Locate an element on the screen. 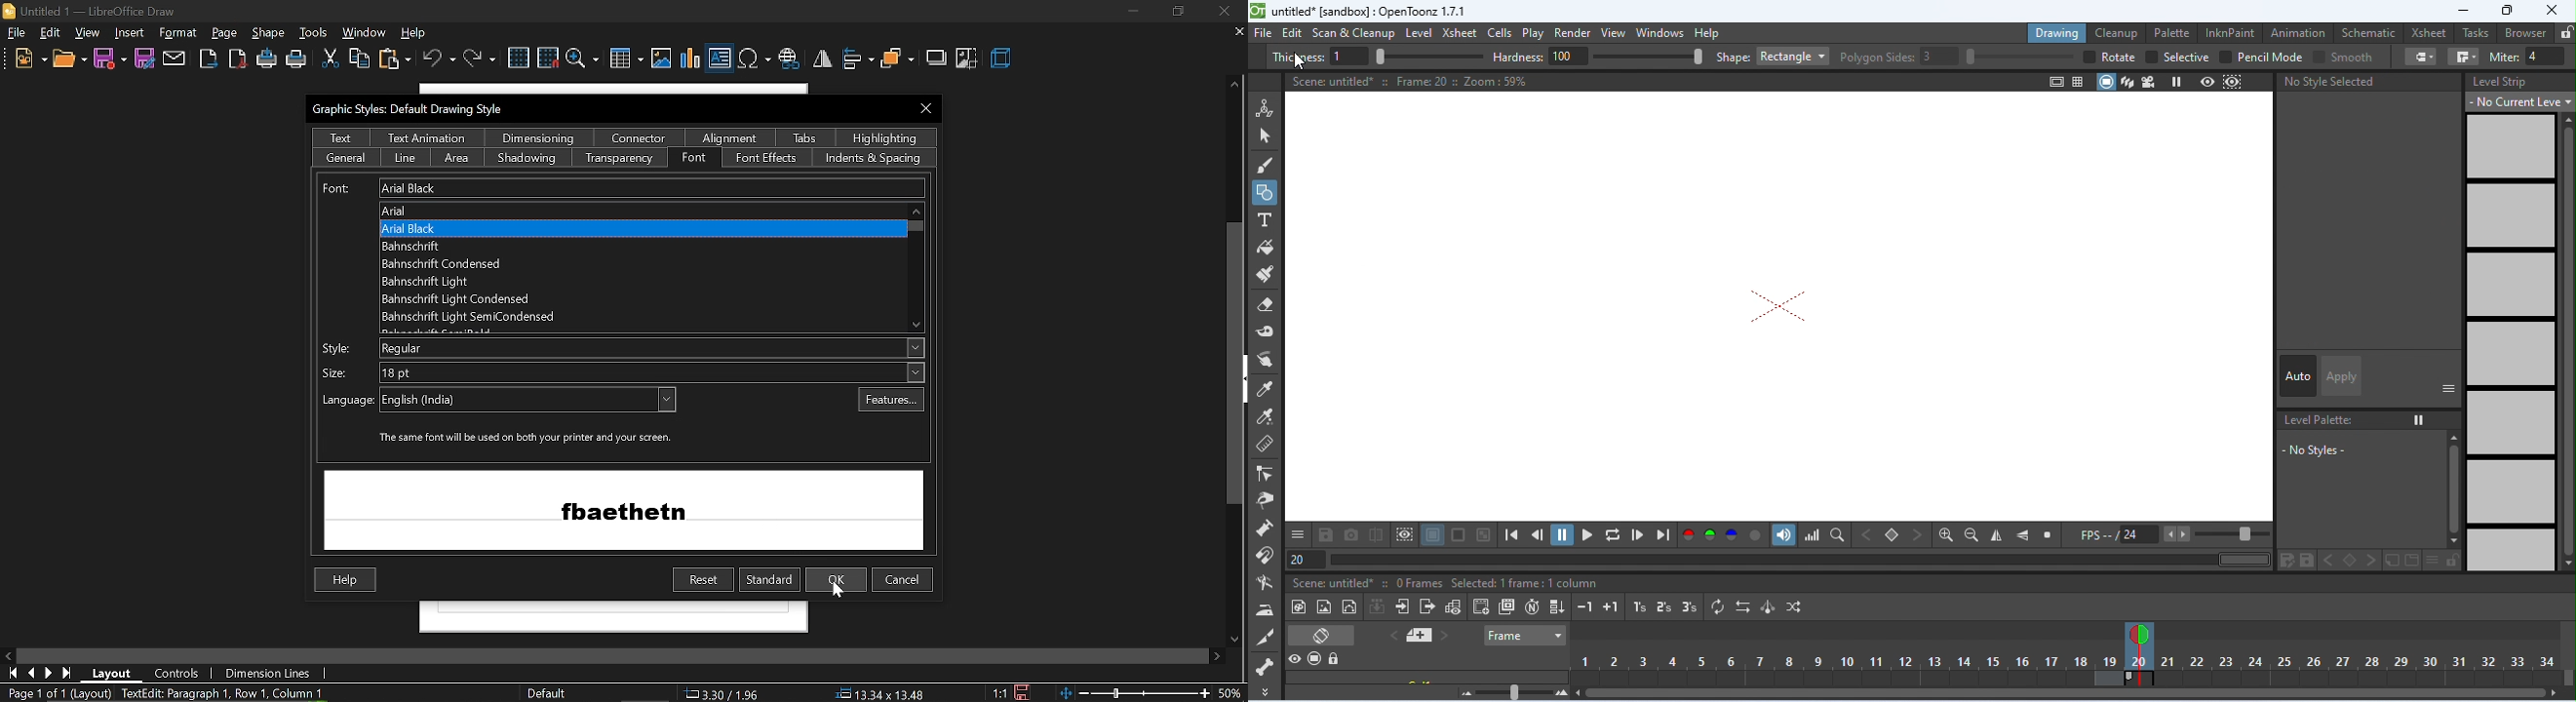 This screenshot has height=728, width=2576. align is located at coordinates (858, 60).